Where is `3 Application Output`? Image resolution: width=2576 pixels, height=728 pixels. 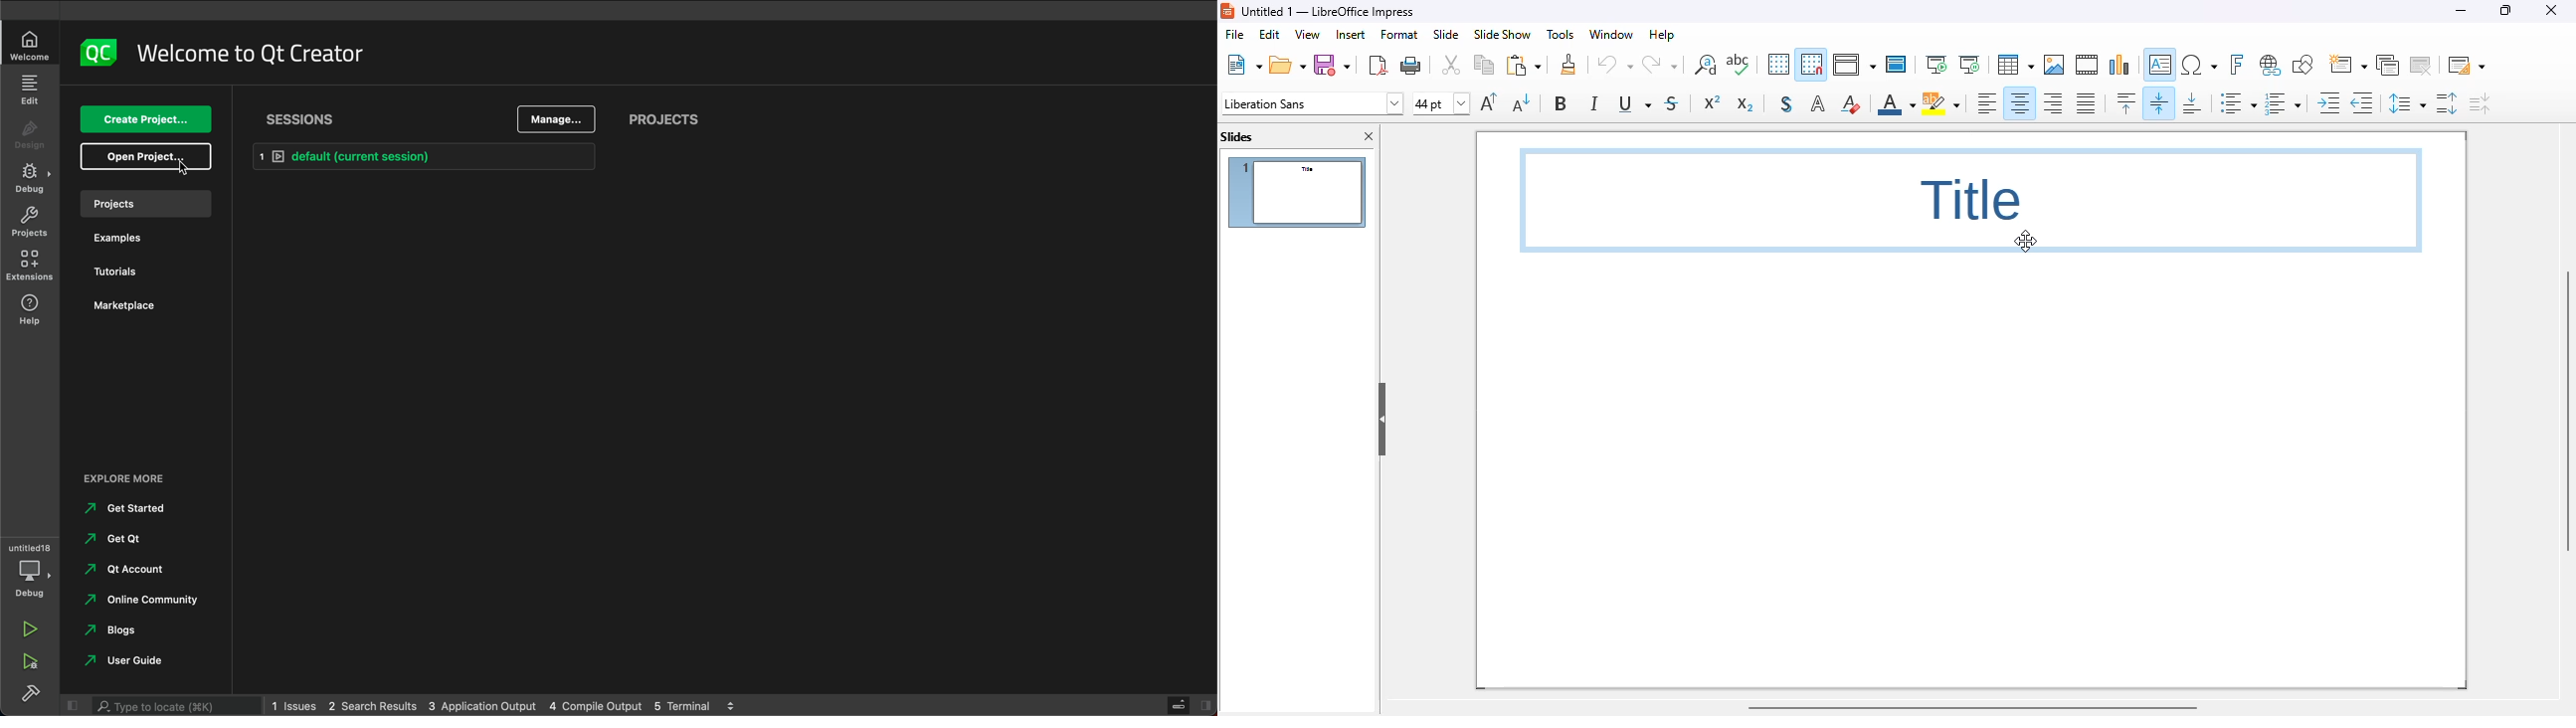 3 Application Output is located at coordinates (480, 706).